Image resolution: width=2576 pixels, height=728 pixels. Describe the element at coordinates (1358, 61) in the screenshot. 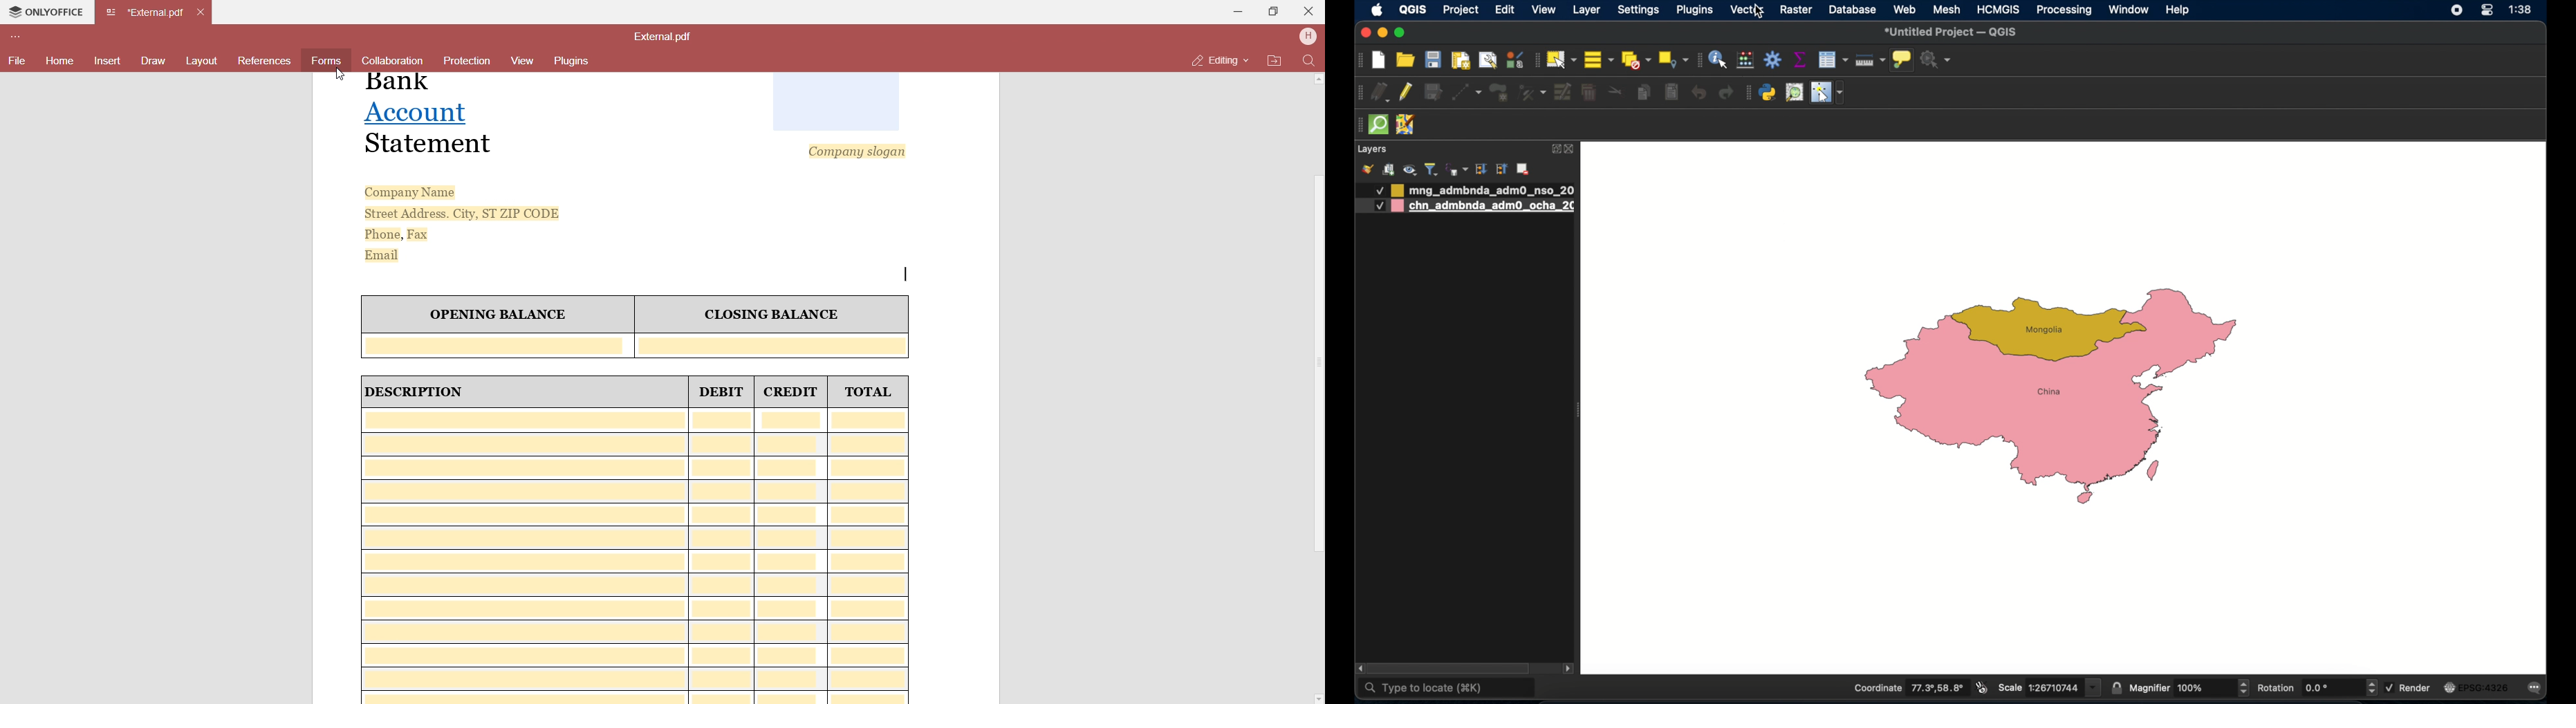

I see `project toolbar` at that location.